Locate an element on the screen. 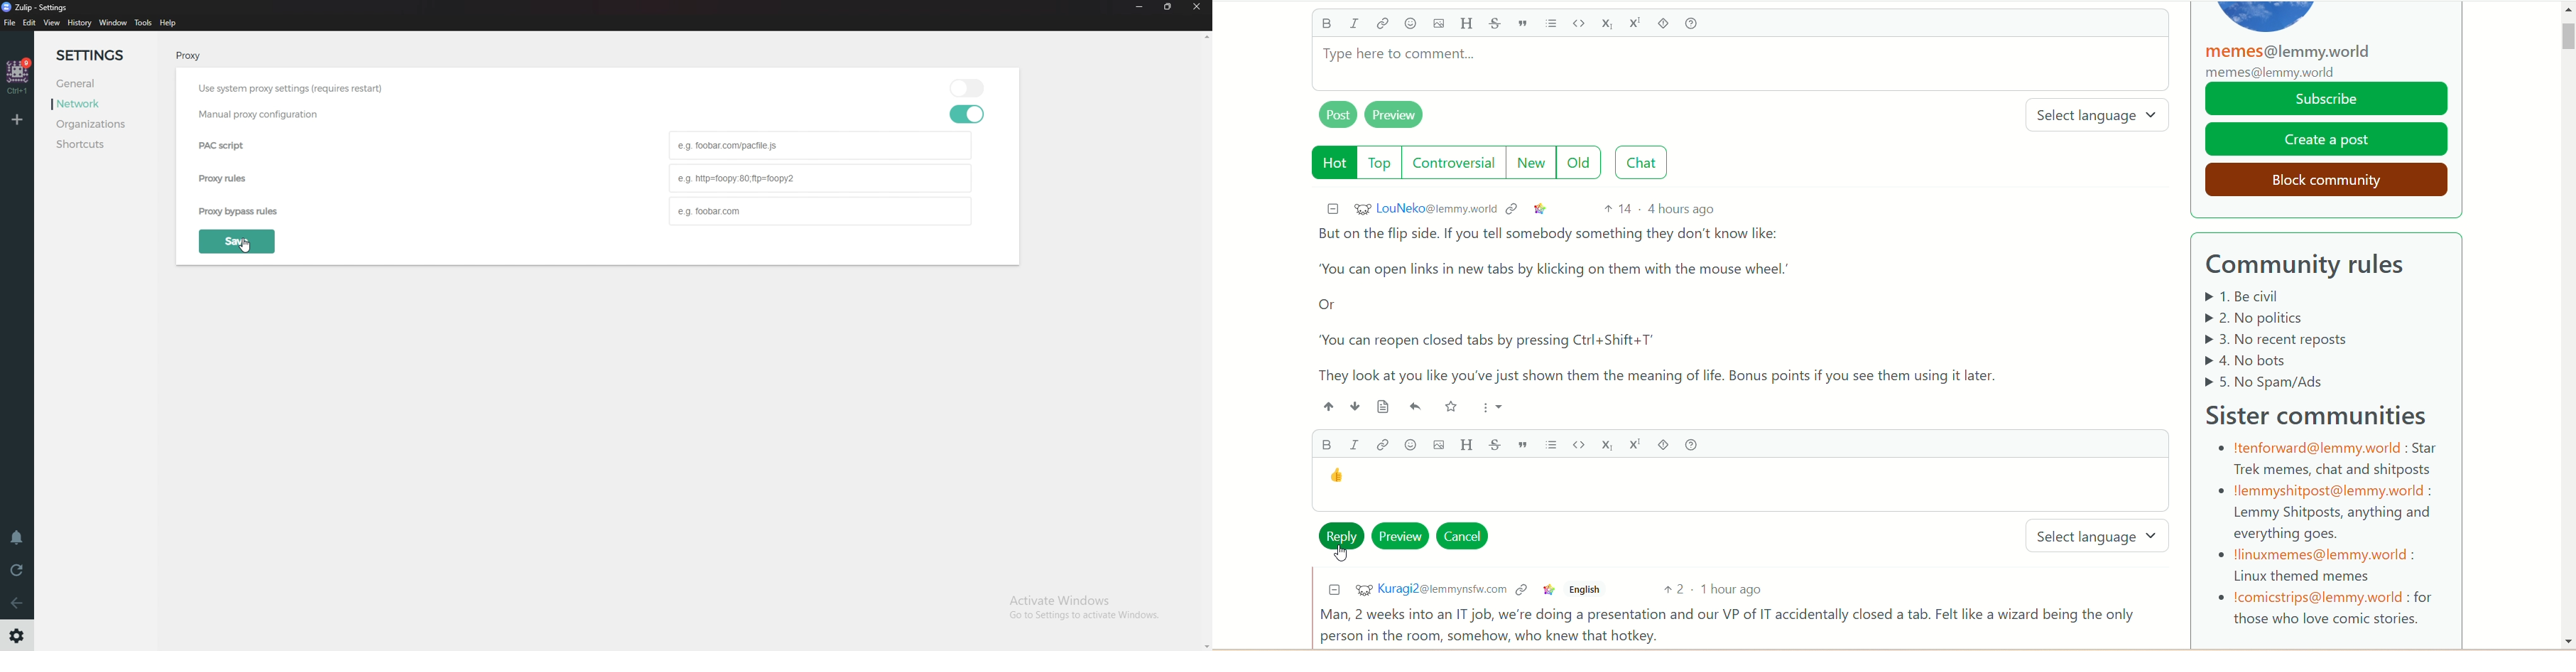  spoiler is located at coordinates (1665, 25).